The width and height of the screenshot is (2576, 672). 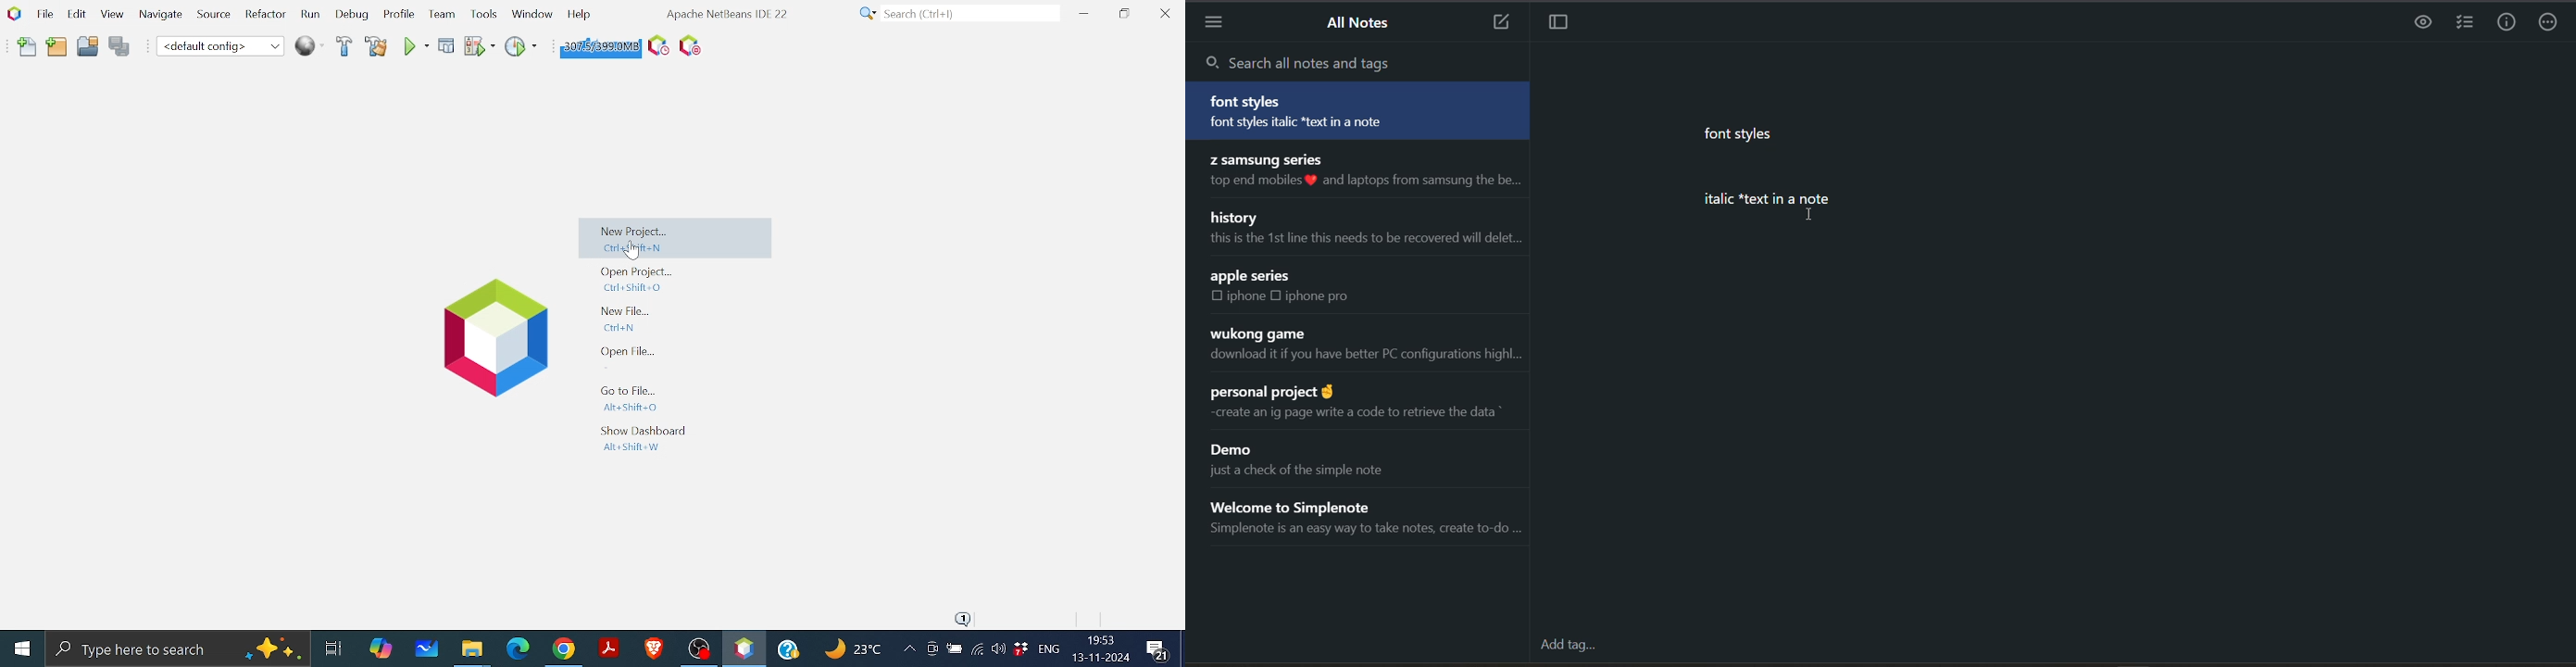 I want to click on Run Project, so click(x=481, y=46).